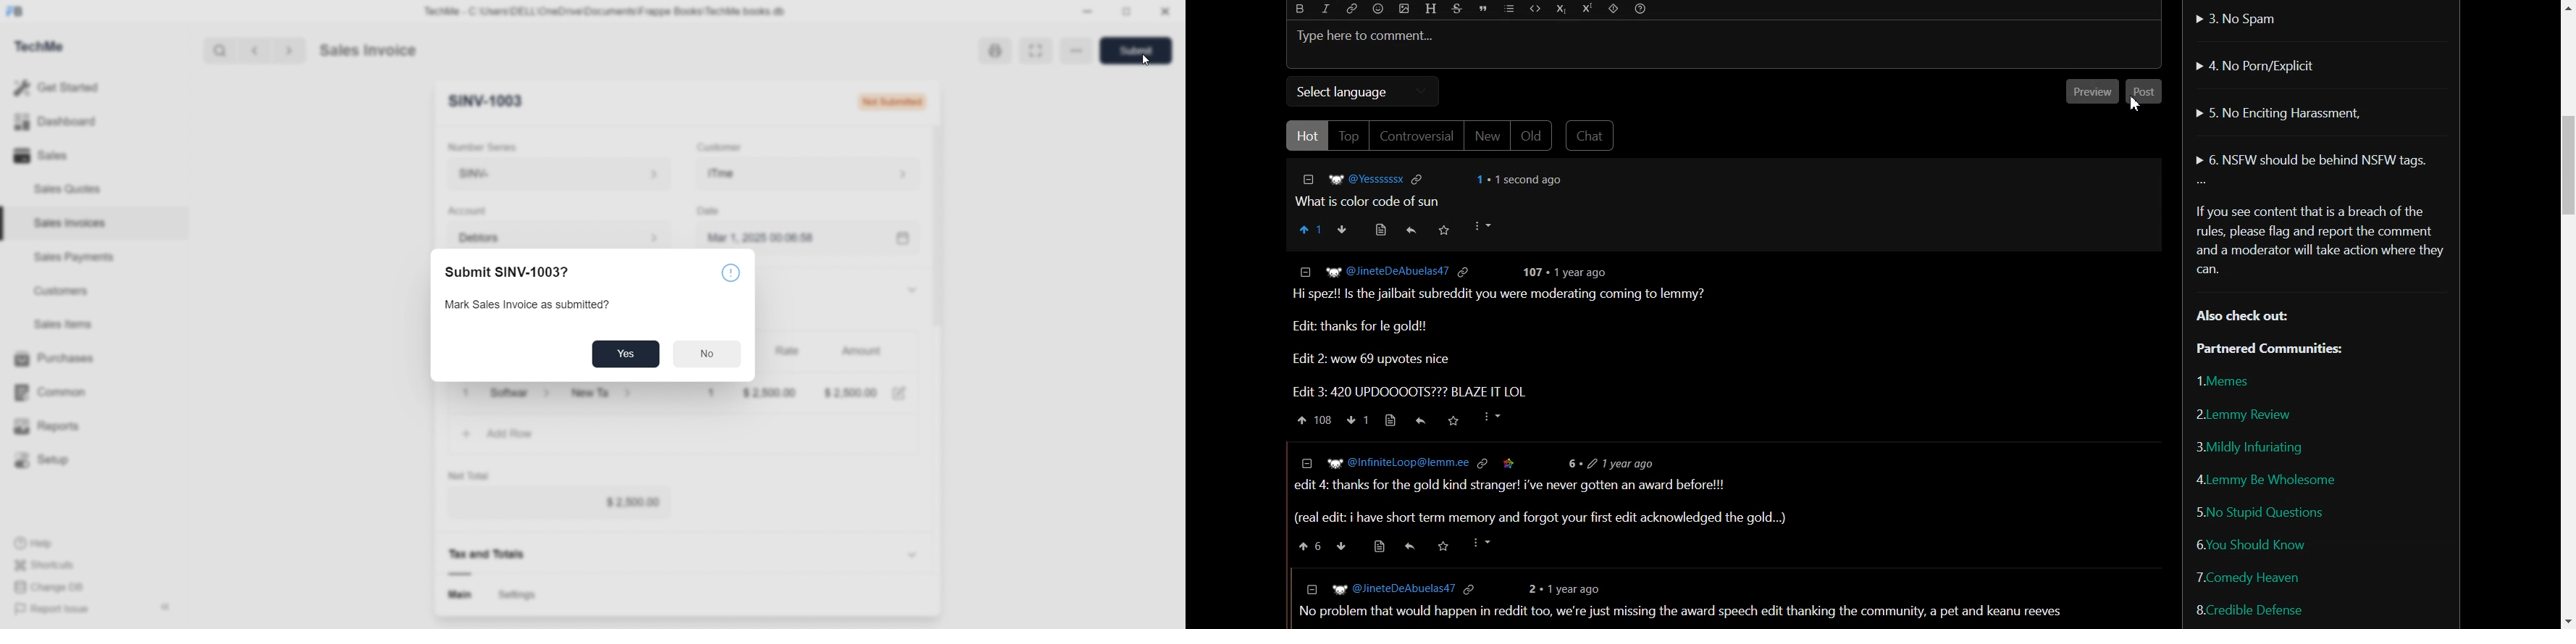 This screenshot has width=2576, height=644. Describe the element at coordinates (1493, 417) in the screenshot. I see `more` at that location.